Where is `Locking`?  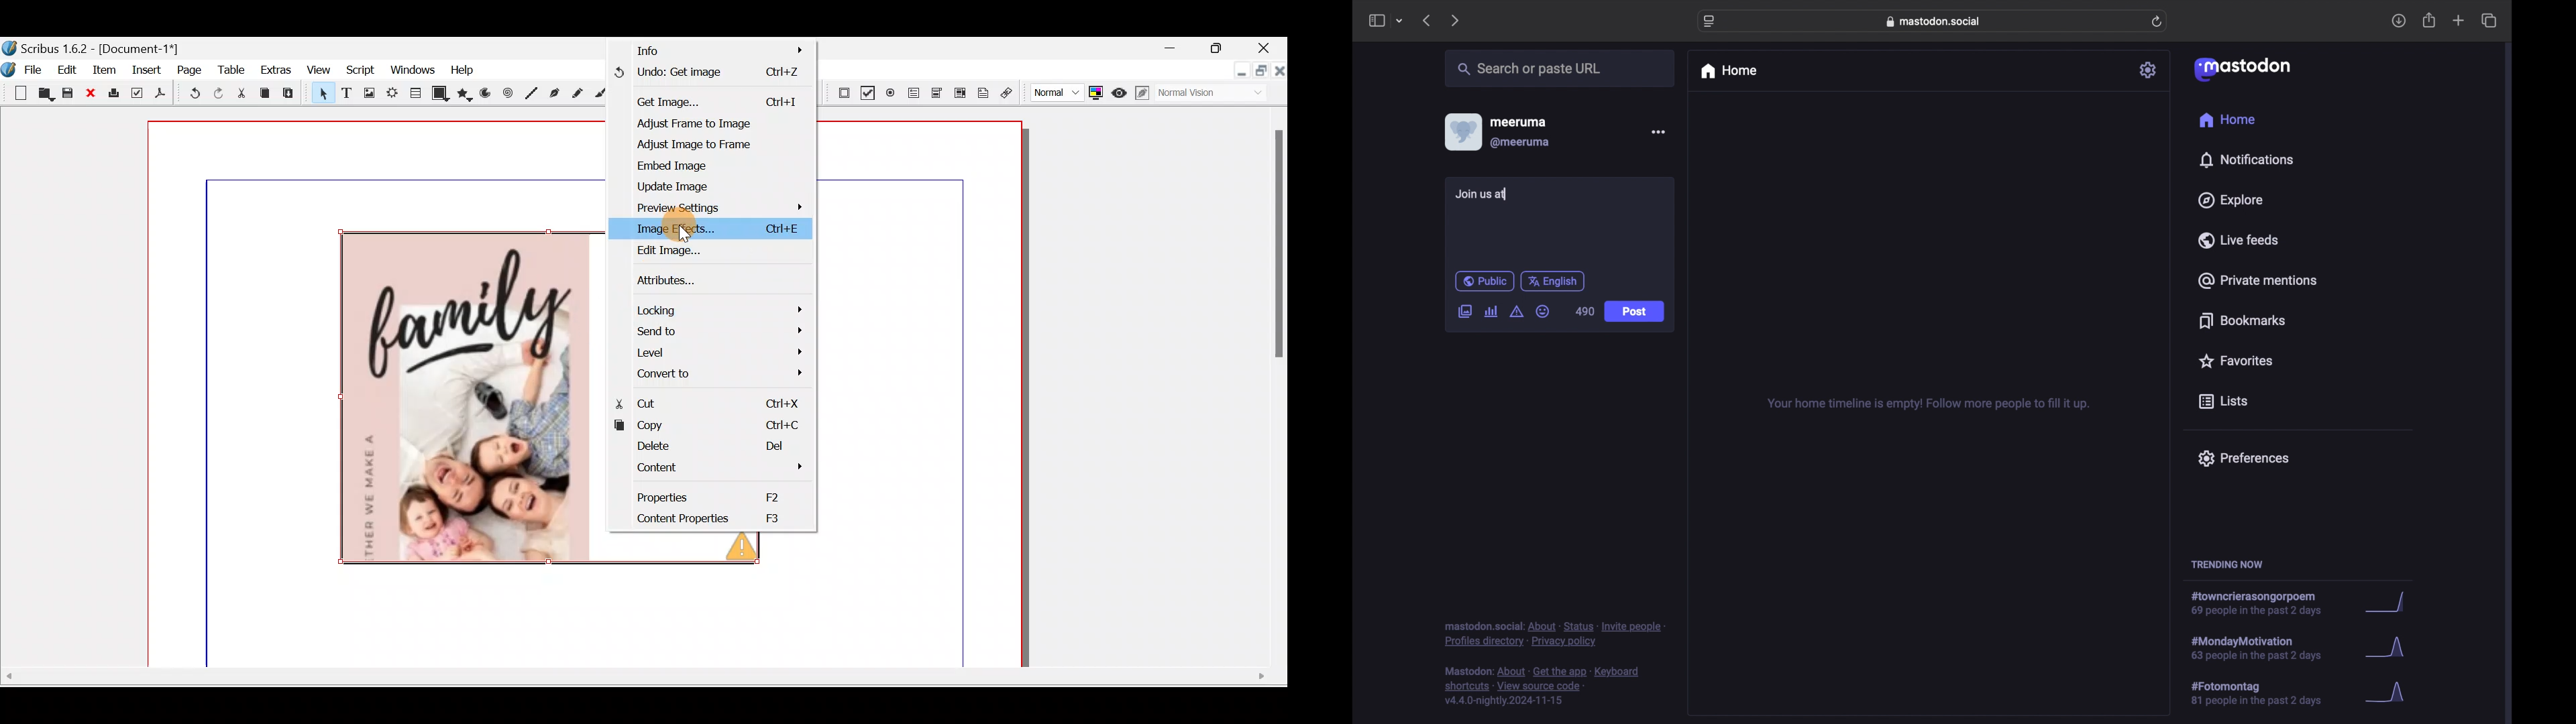 Locking is located at coordinates (716, 308).